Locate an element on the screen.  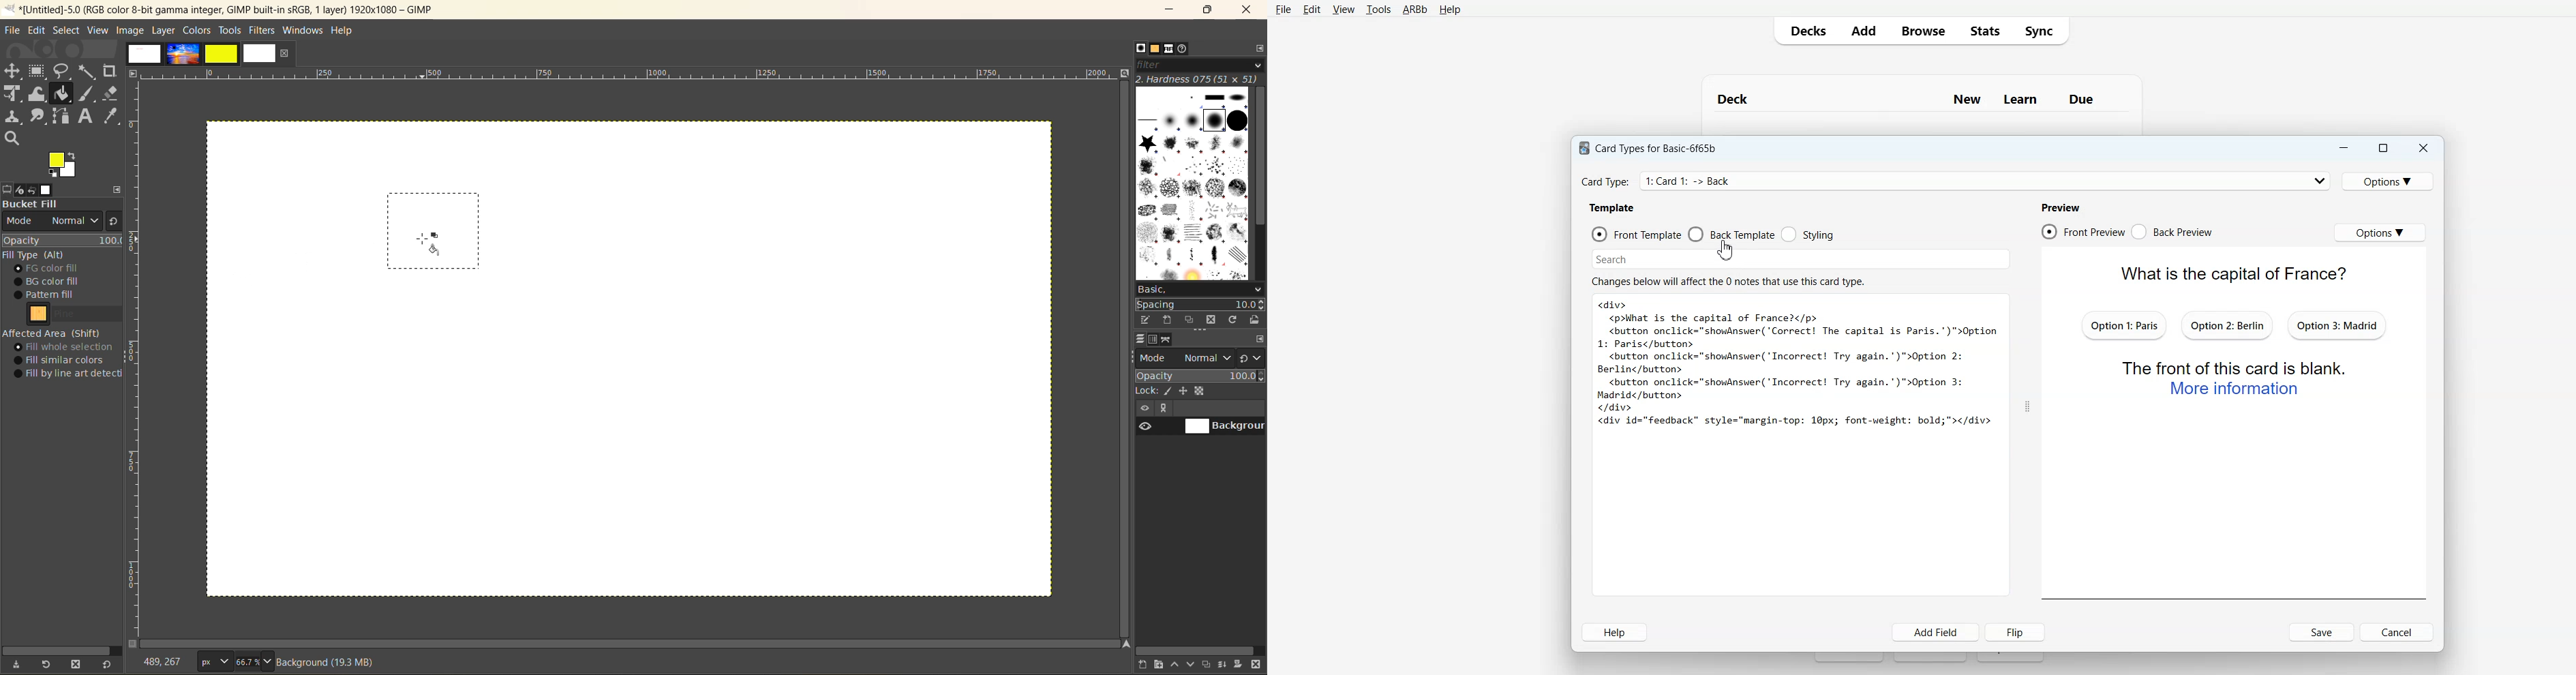
basic is located at coordinates (1200, 287).